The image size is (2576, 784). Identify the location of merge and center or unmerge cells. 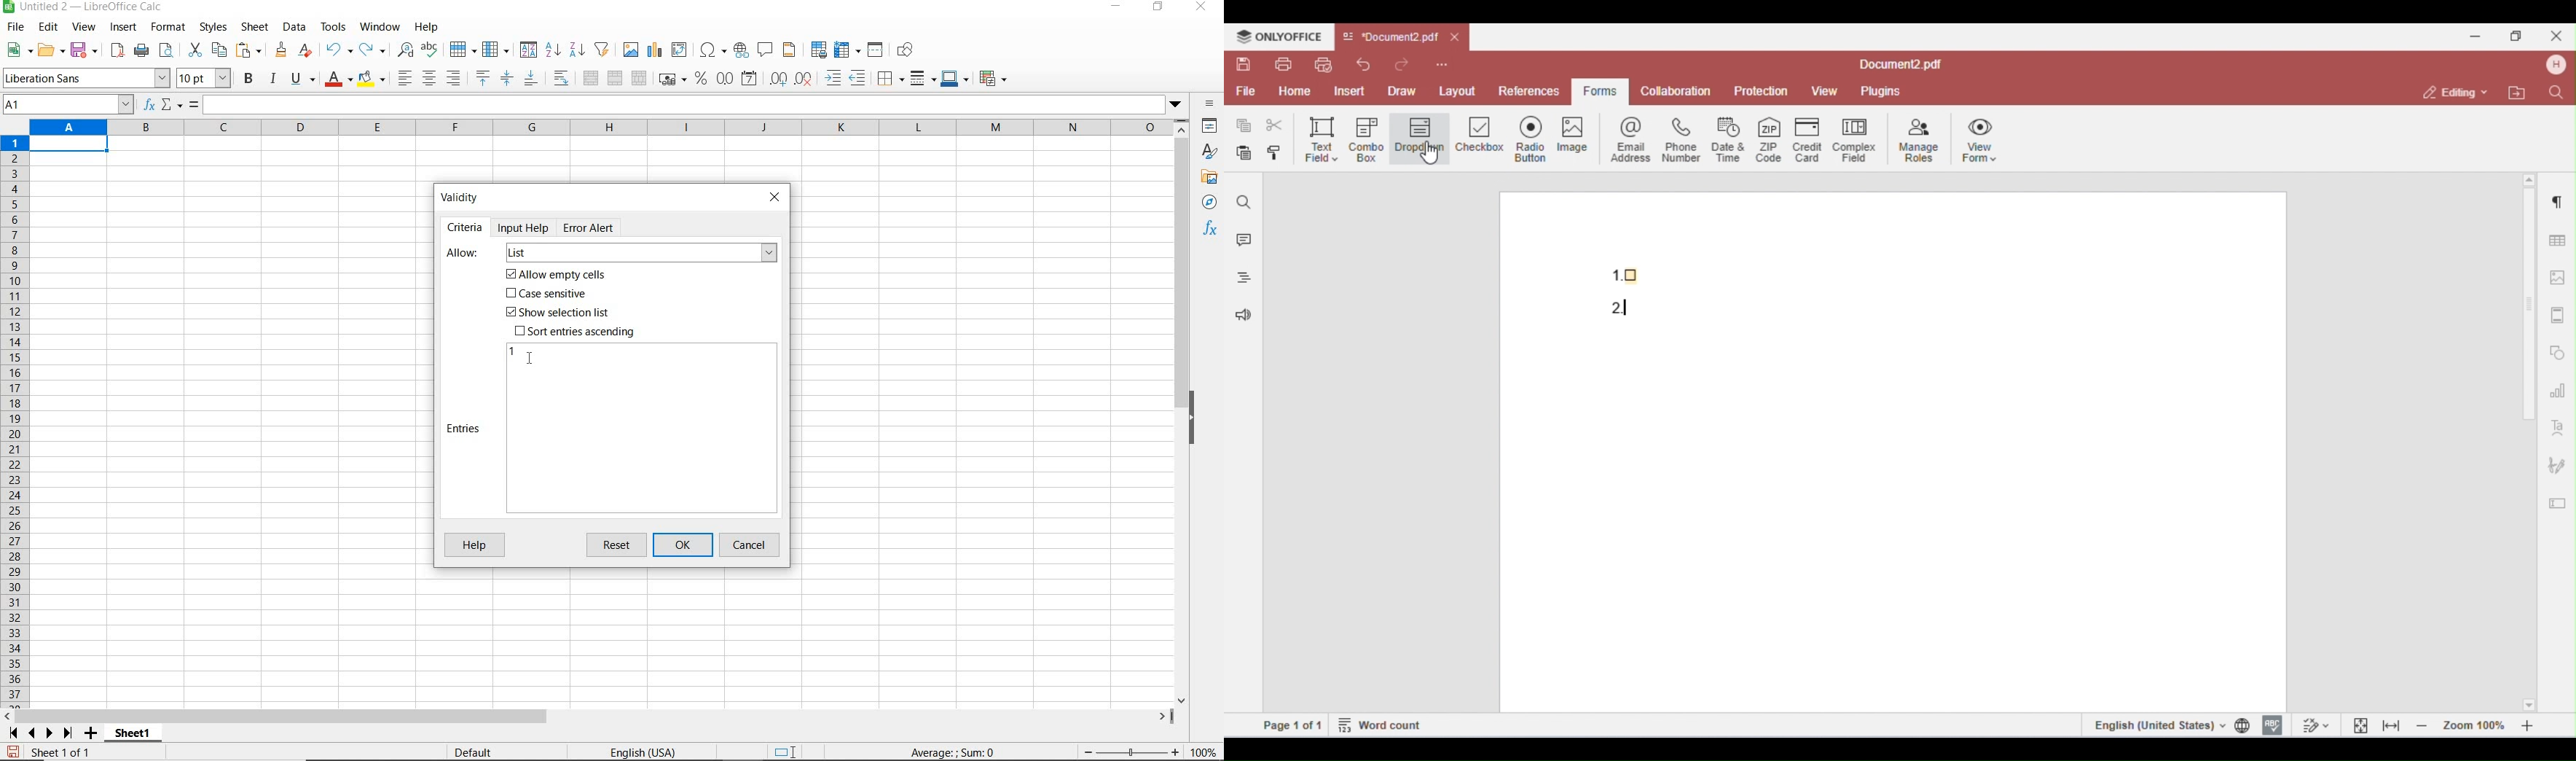
(591, 79).